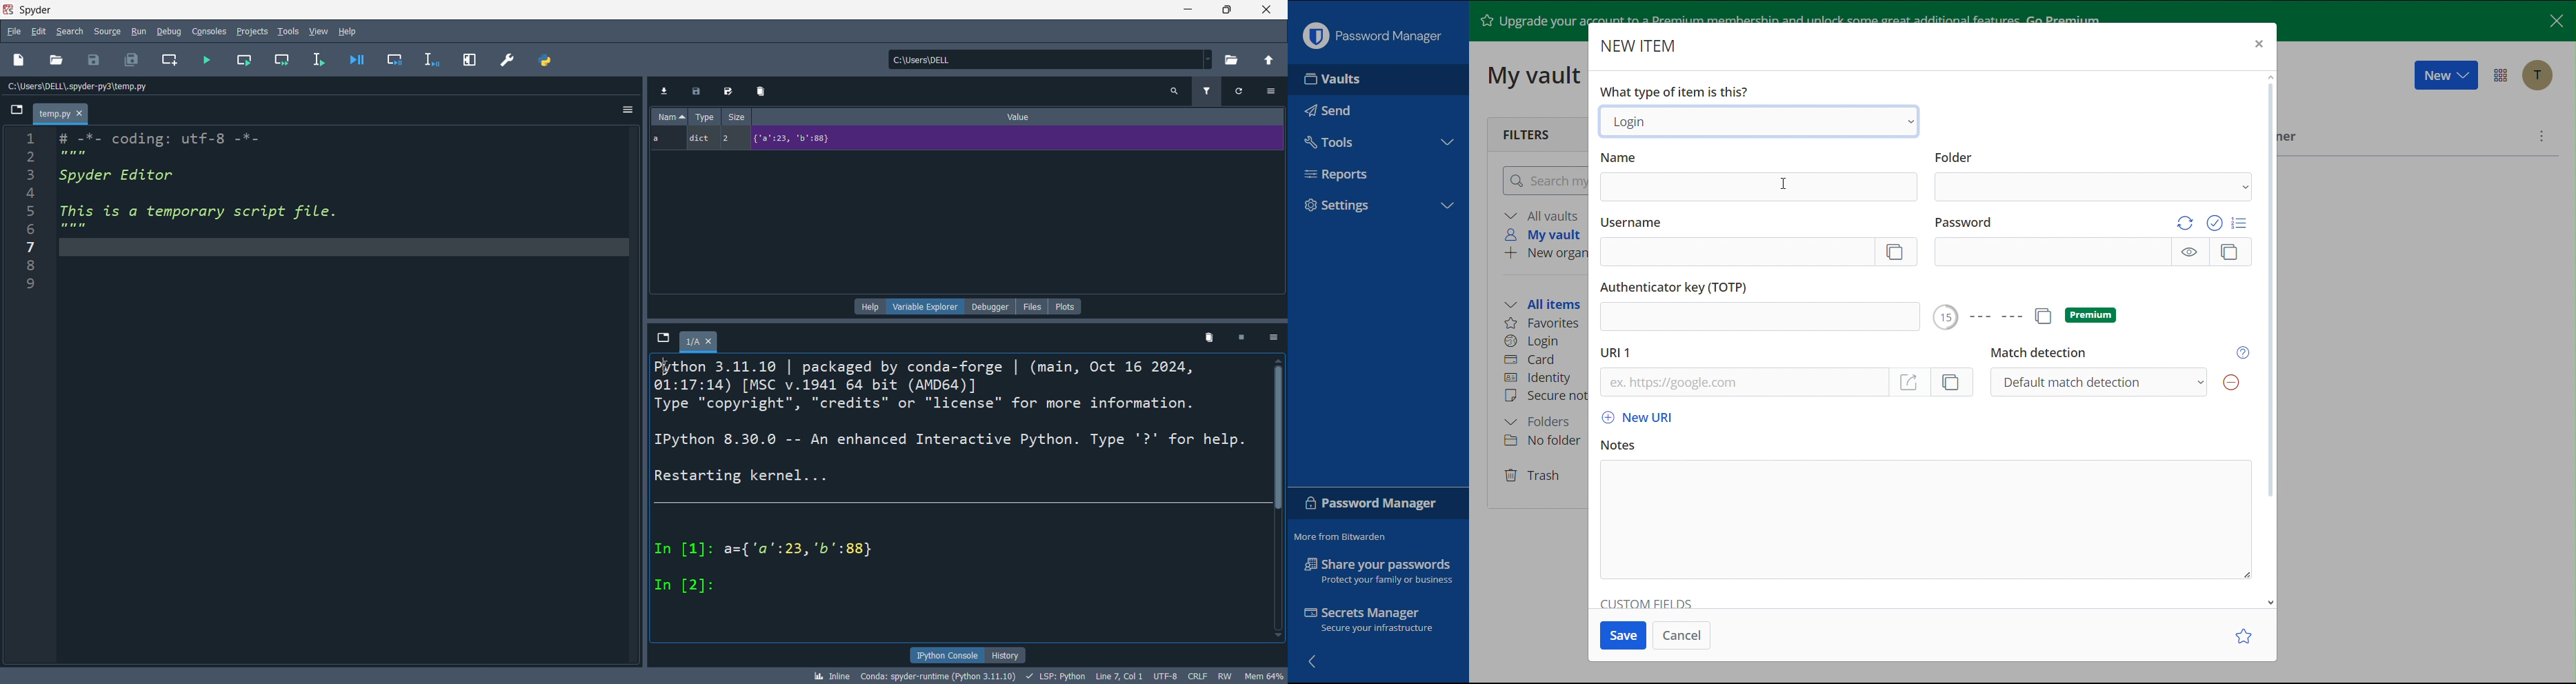 This screenshot has height=700, width=2576. Describe the element at coordinates (935, 677) in the screenshot. I see `conda: spyder-runtime (Python 3.11.10)` at that location.